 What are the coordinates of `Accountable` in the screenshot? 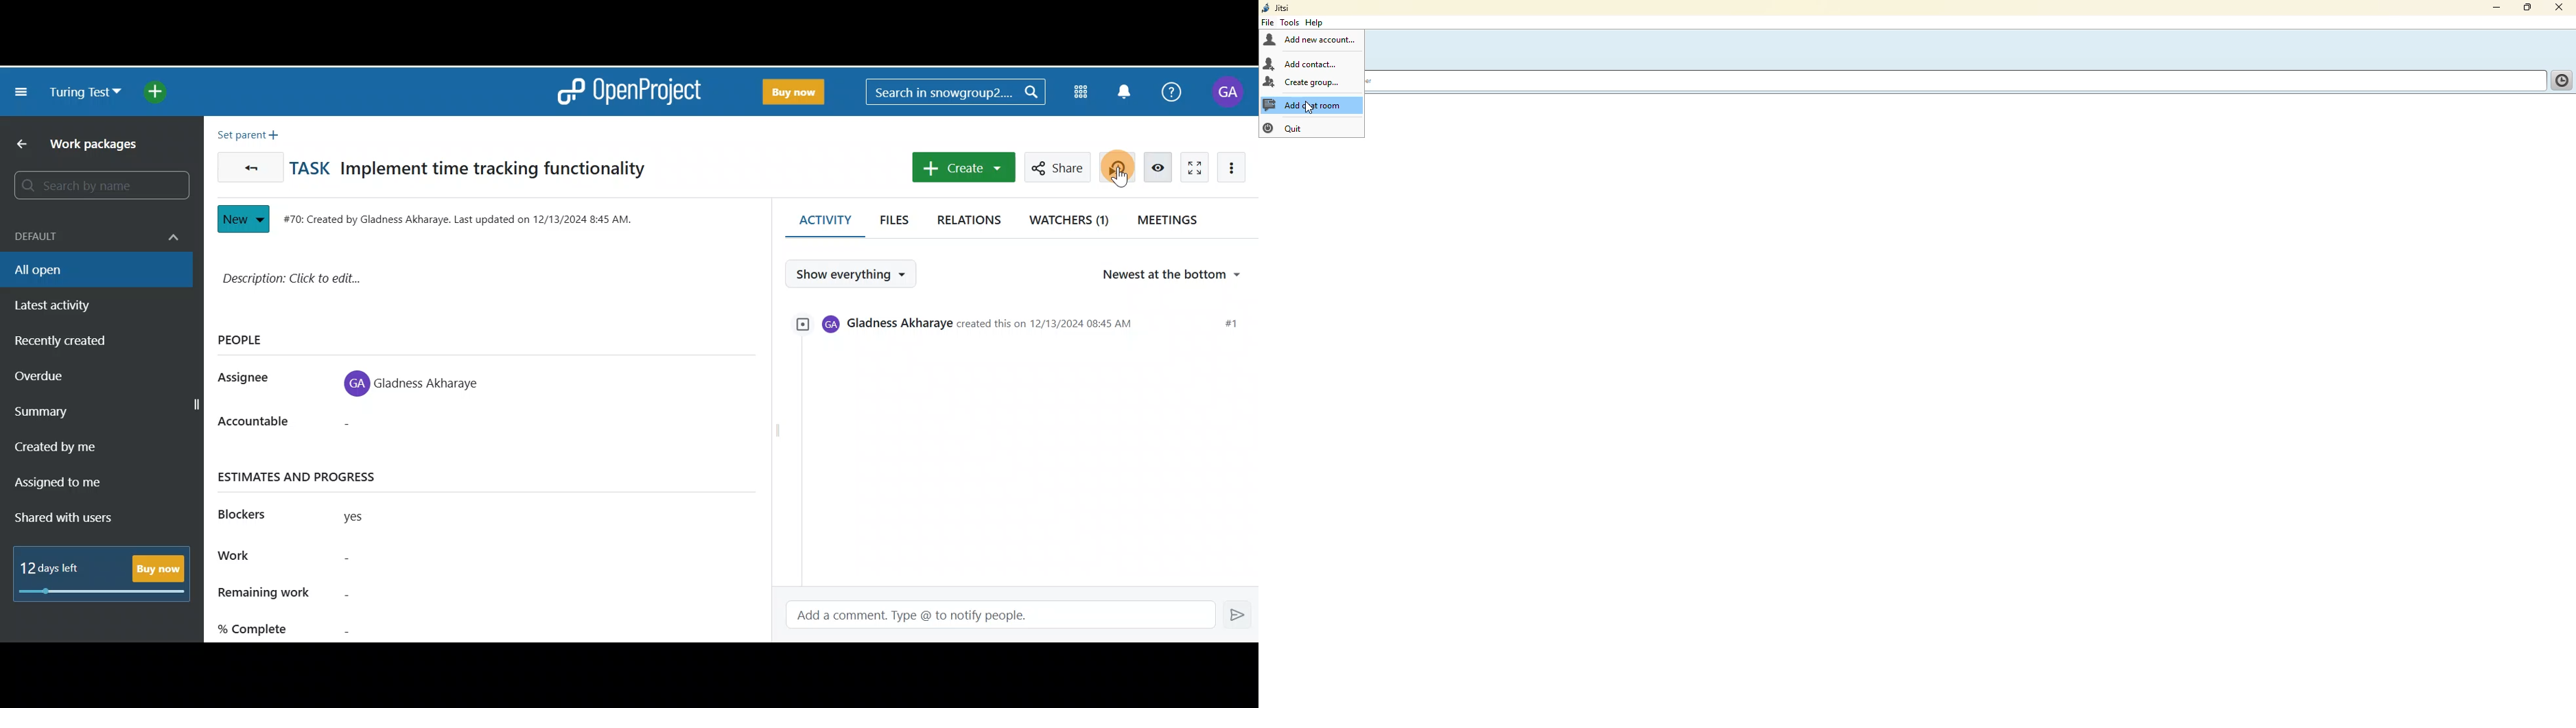 It's located at (265, 426).